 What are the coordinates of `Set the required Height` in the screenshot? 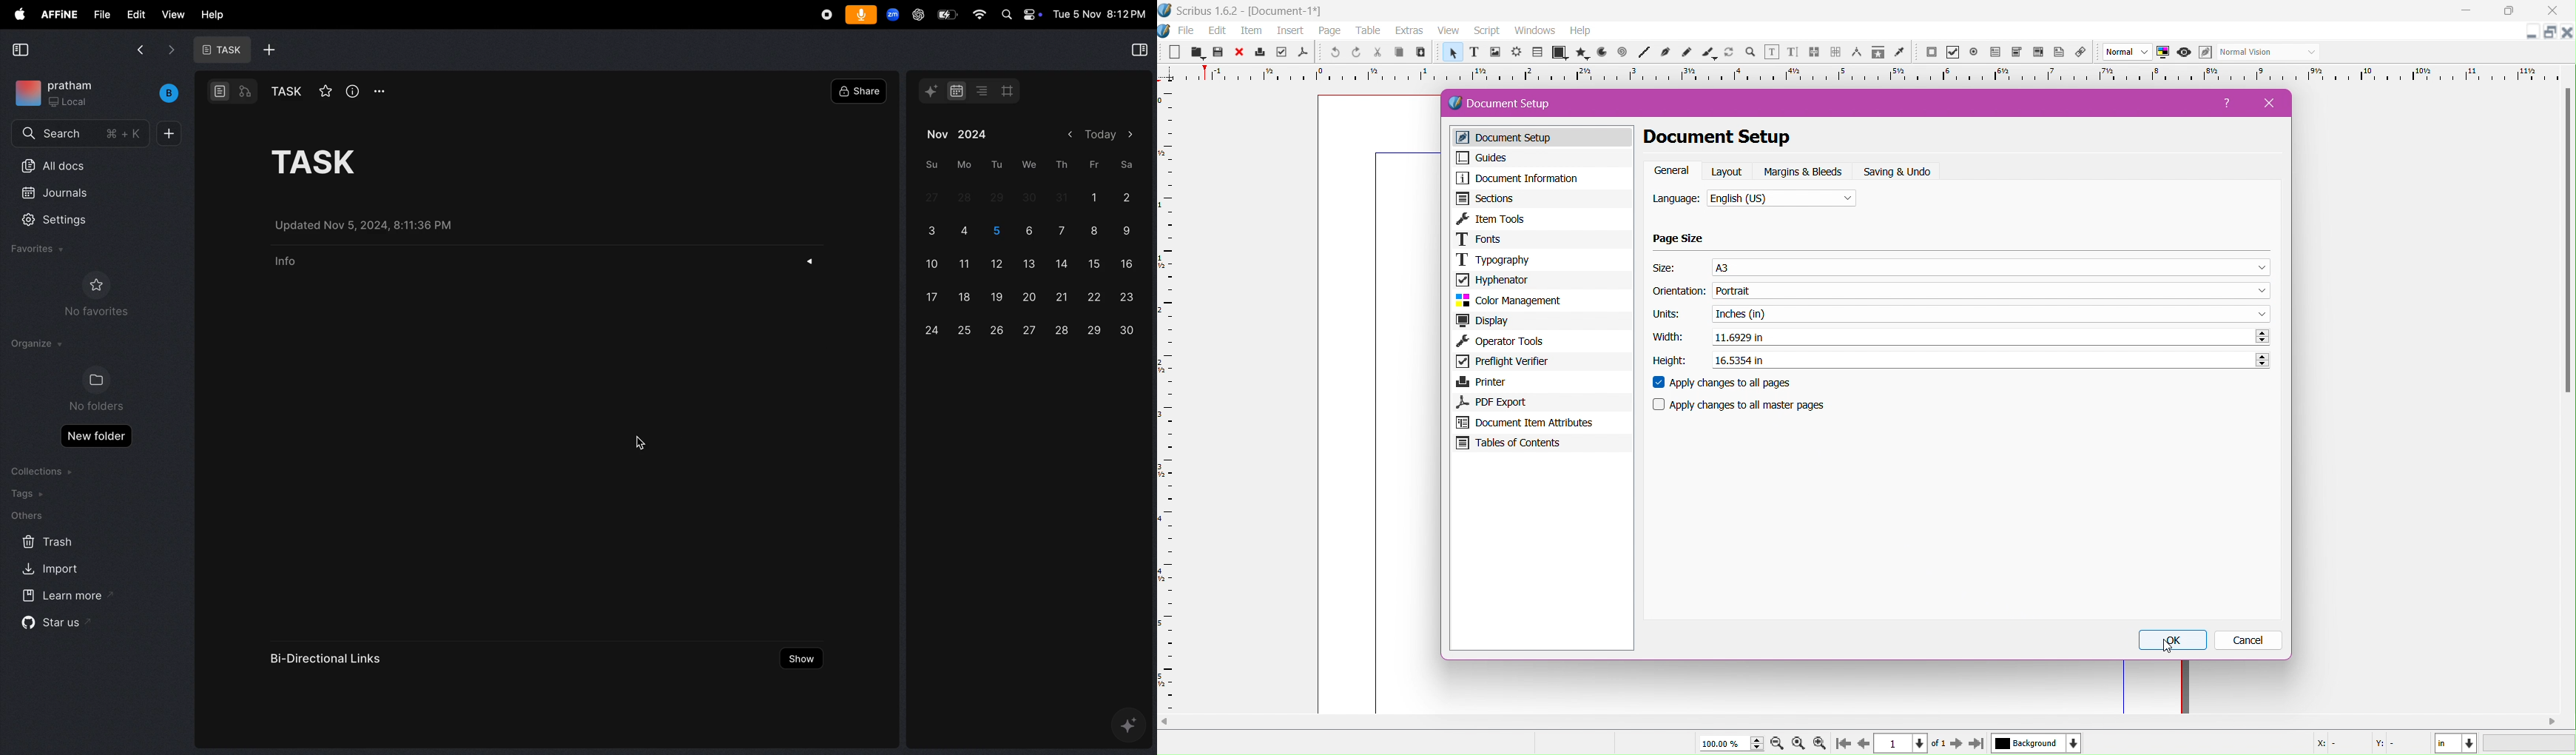 It's located at (1989, 358).